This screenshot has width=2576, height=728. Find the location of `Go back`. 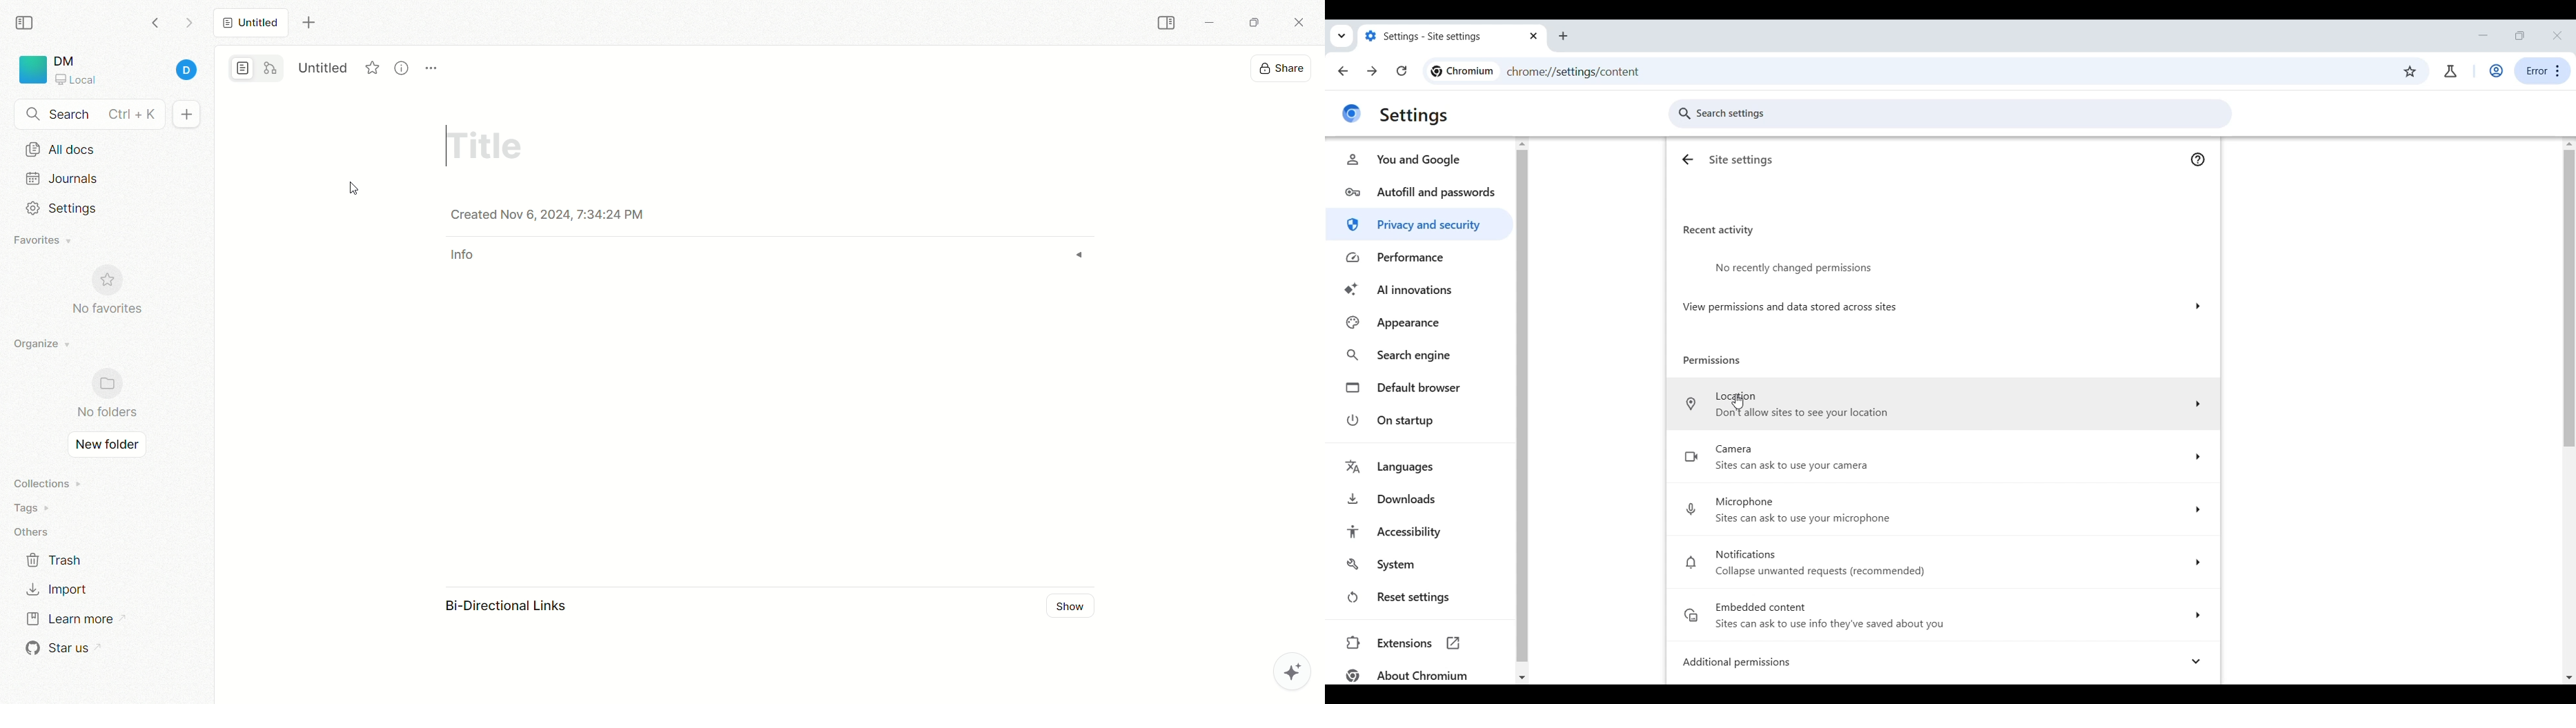

Go back is located at coordinates (1344, 71).